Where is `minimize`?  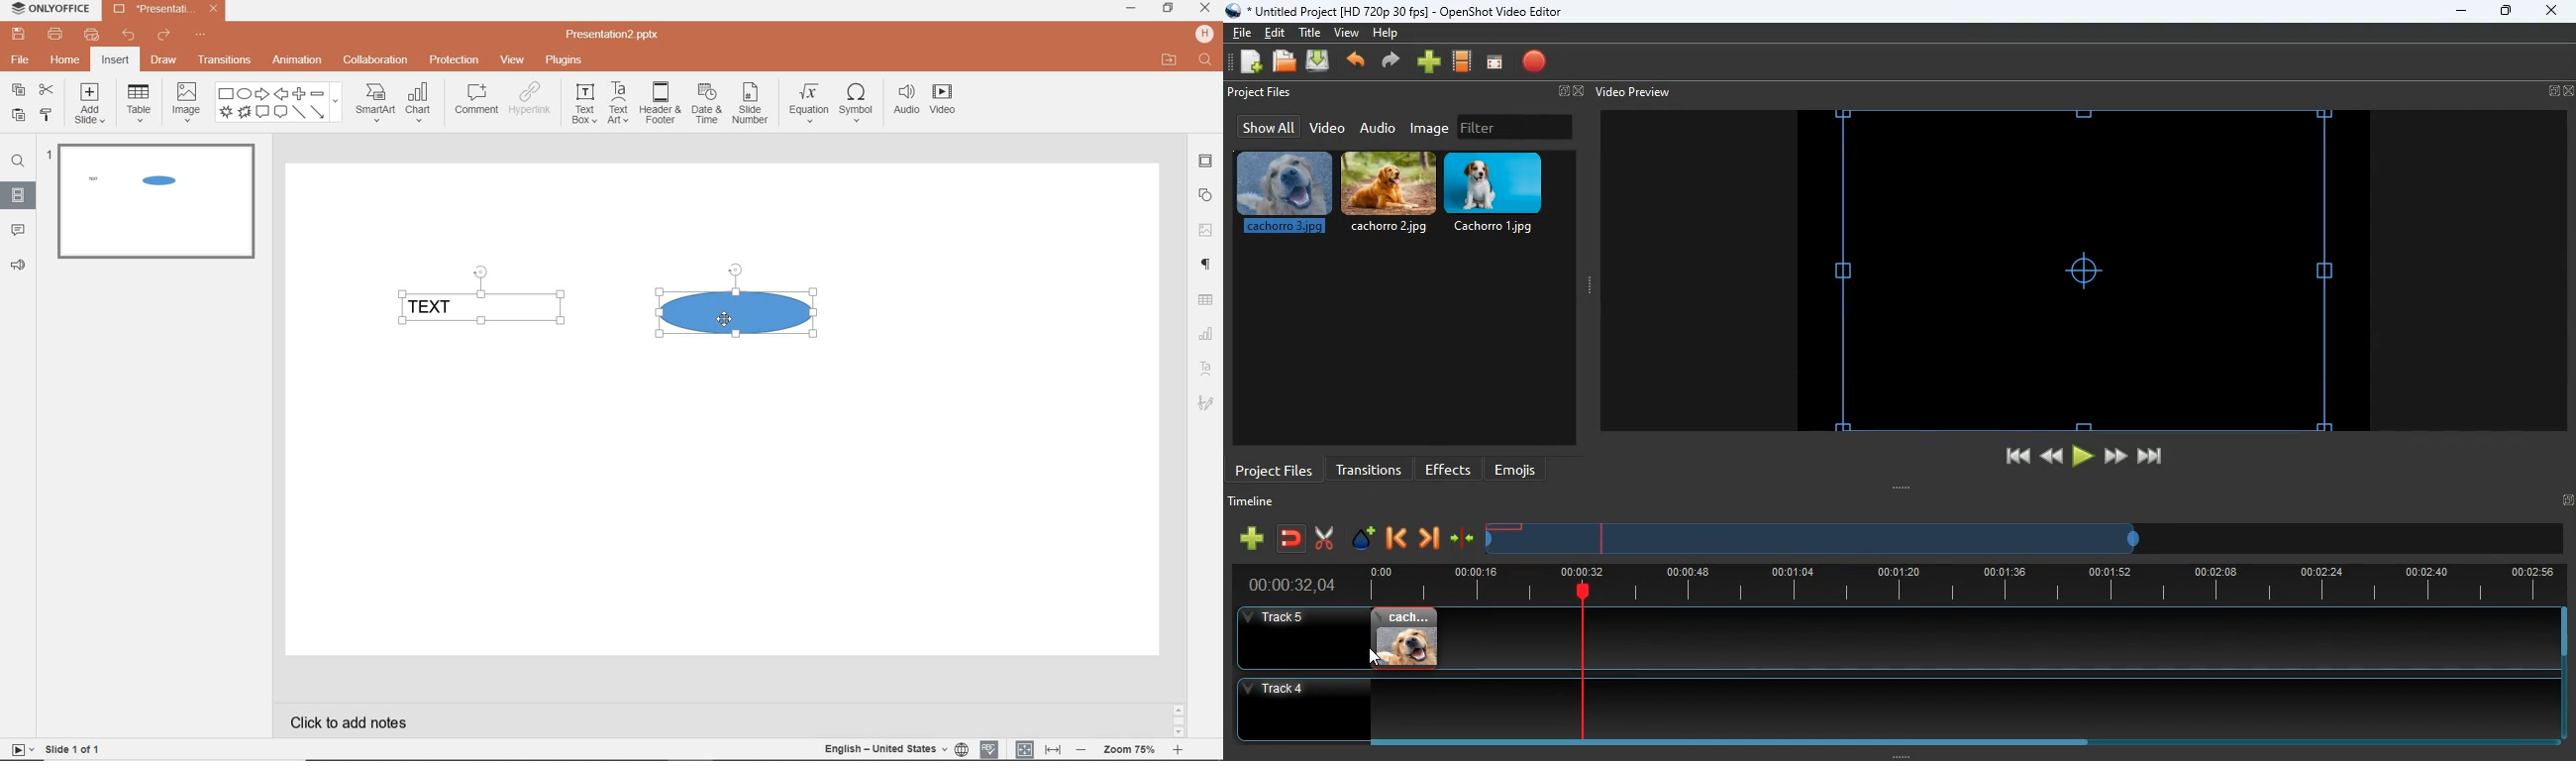 minimize is located at coordinates (1131, 9).